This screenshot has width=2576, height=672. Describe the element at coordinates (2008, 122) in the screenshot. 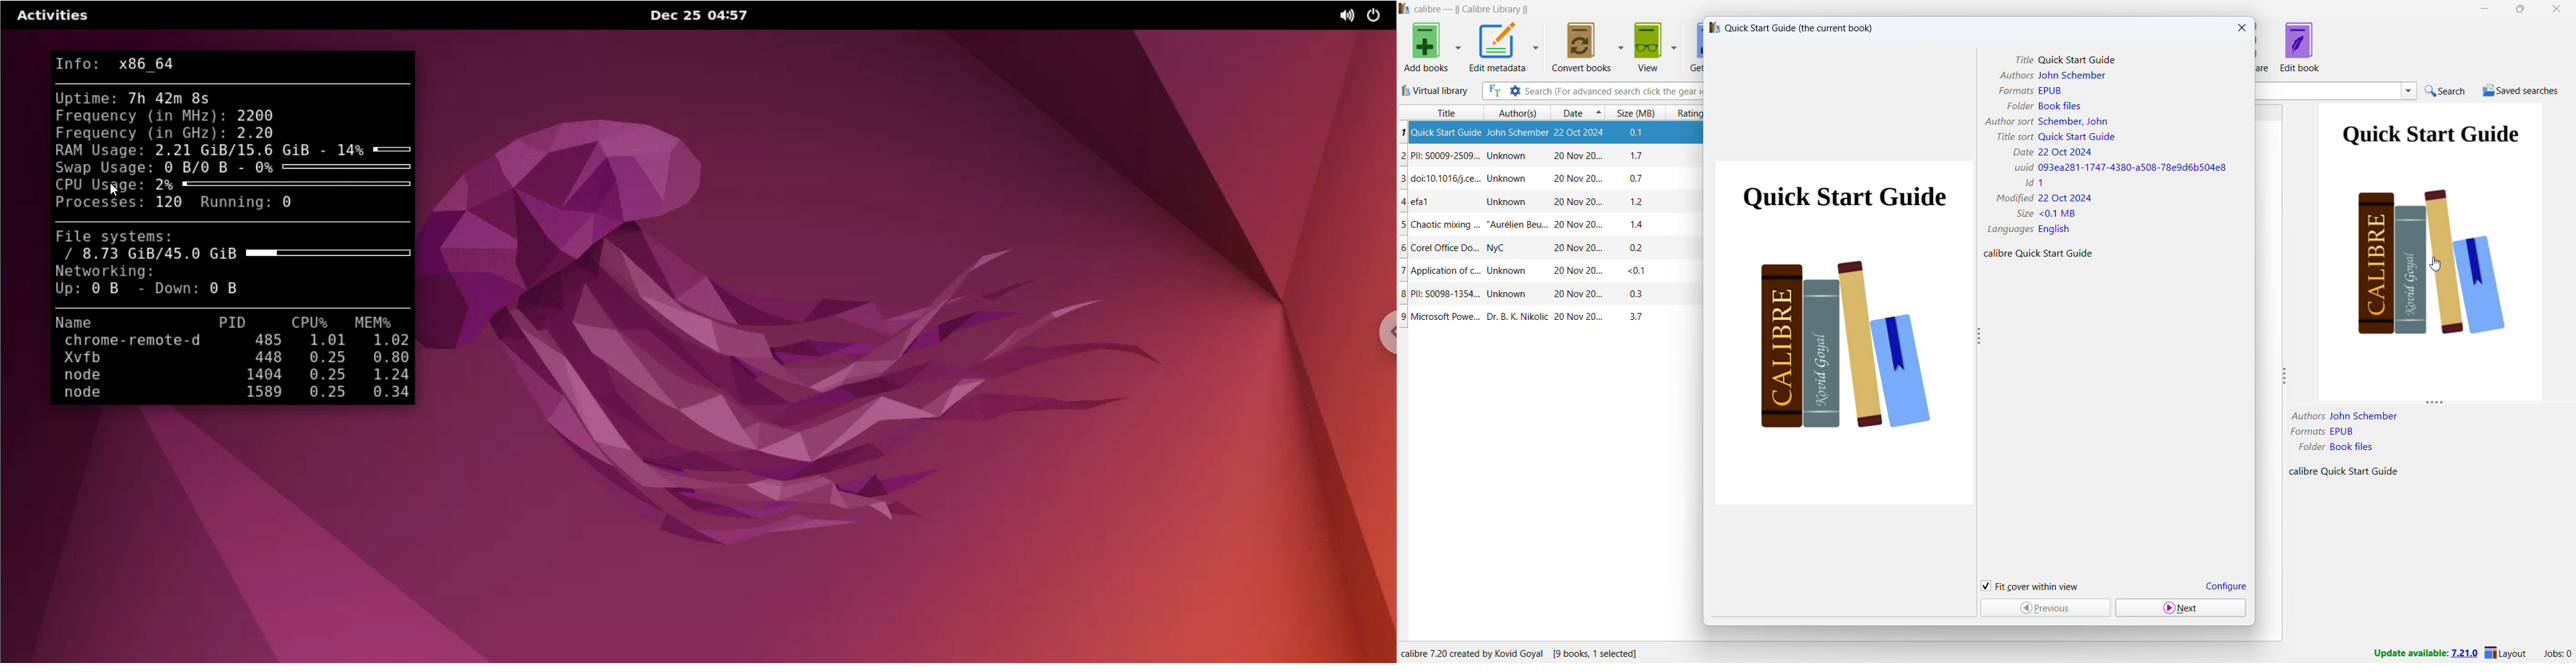

I see `Author sort` at that location.